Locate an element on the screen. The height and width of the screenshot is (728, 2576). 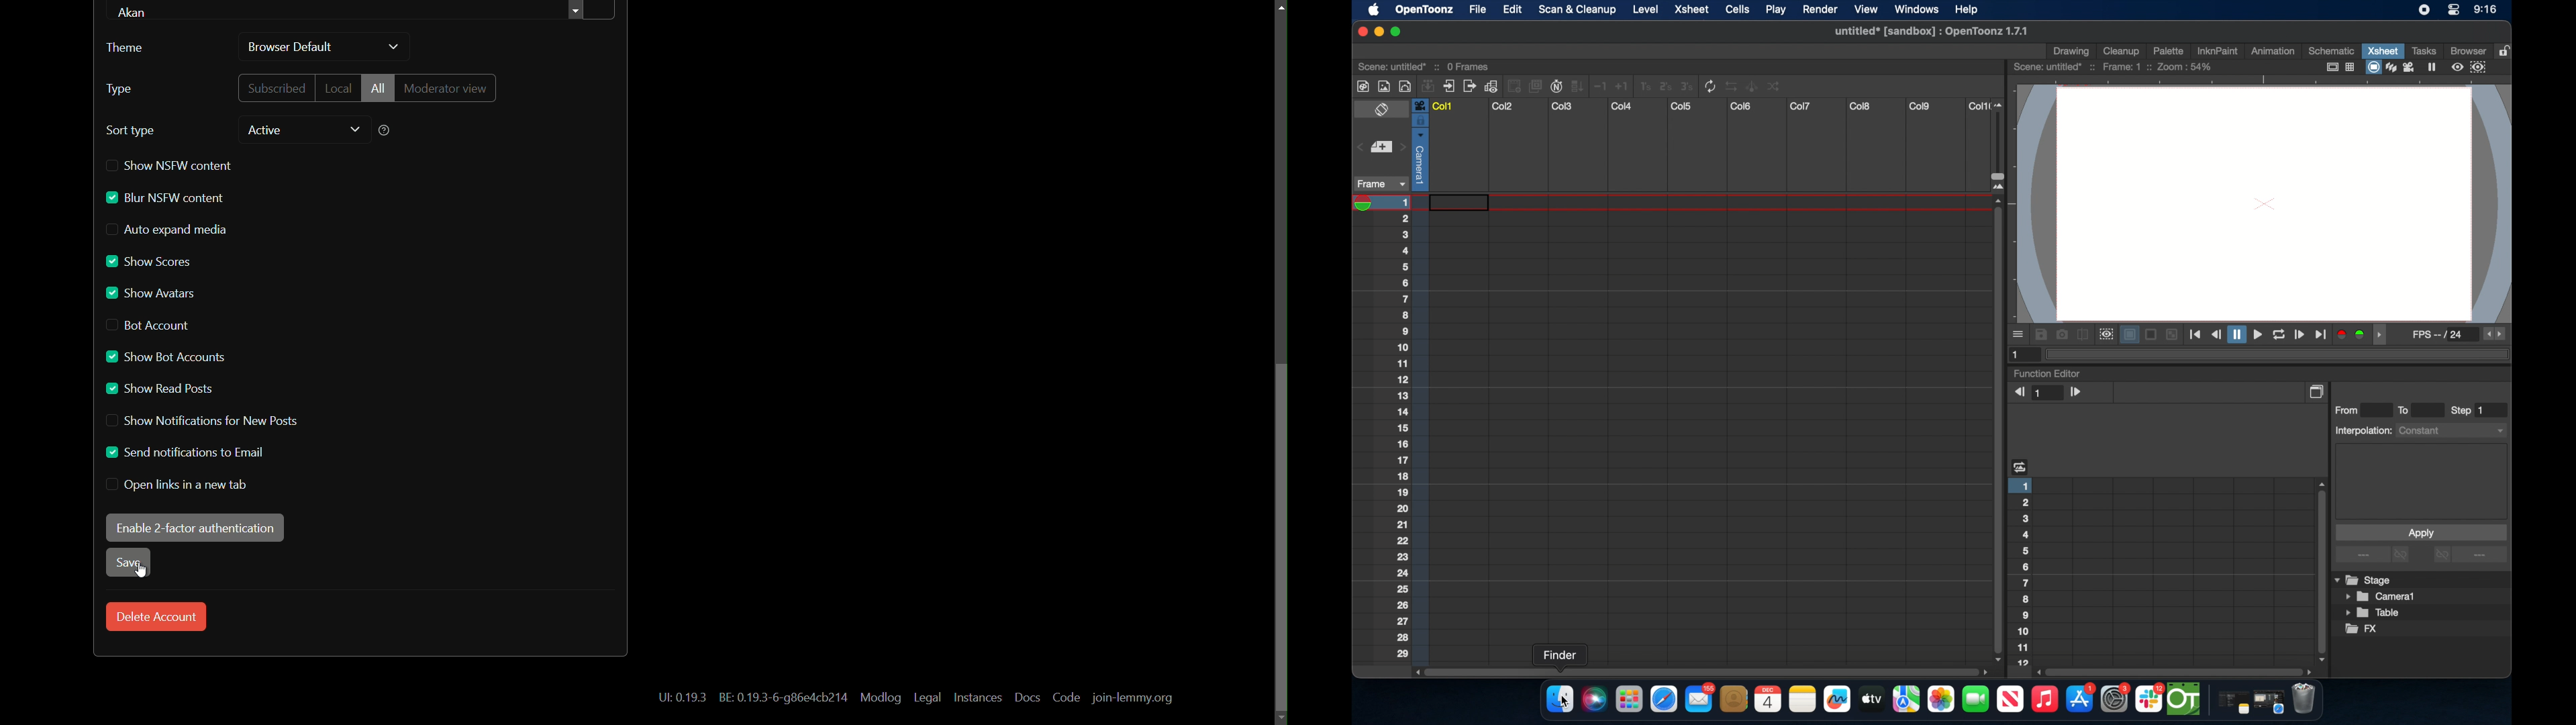
more tools is located at coordinates (1570, 85).